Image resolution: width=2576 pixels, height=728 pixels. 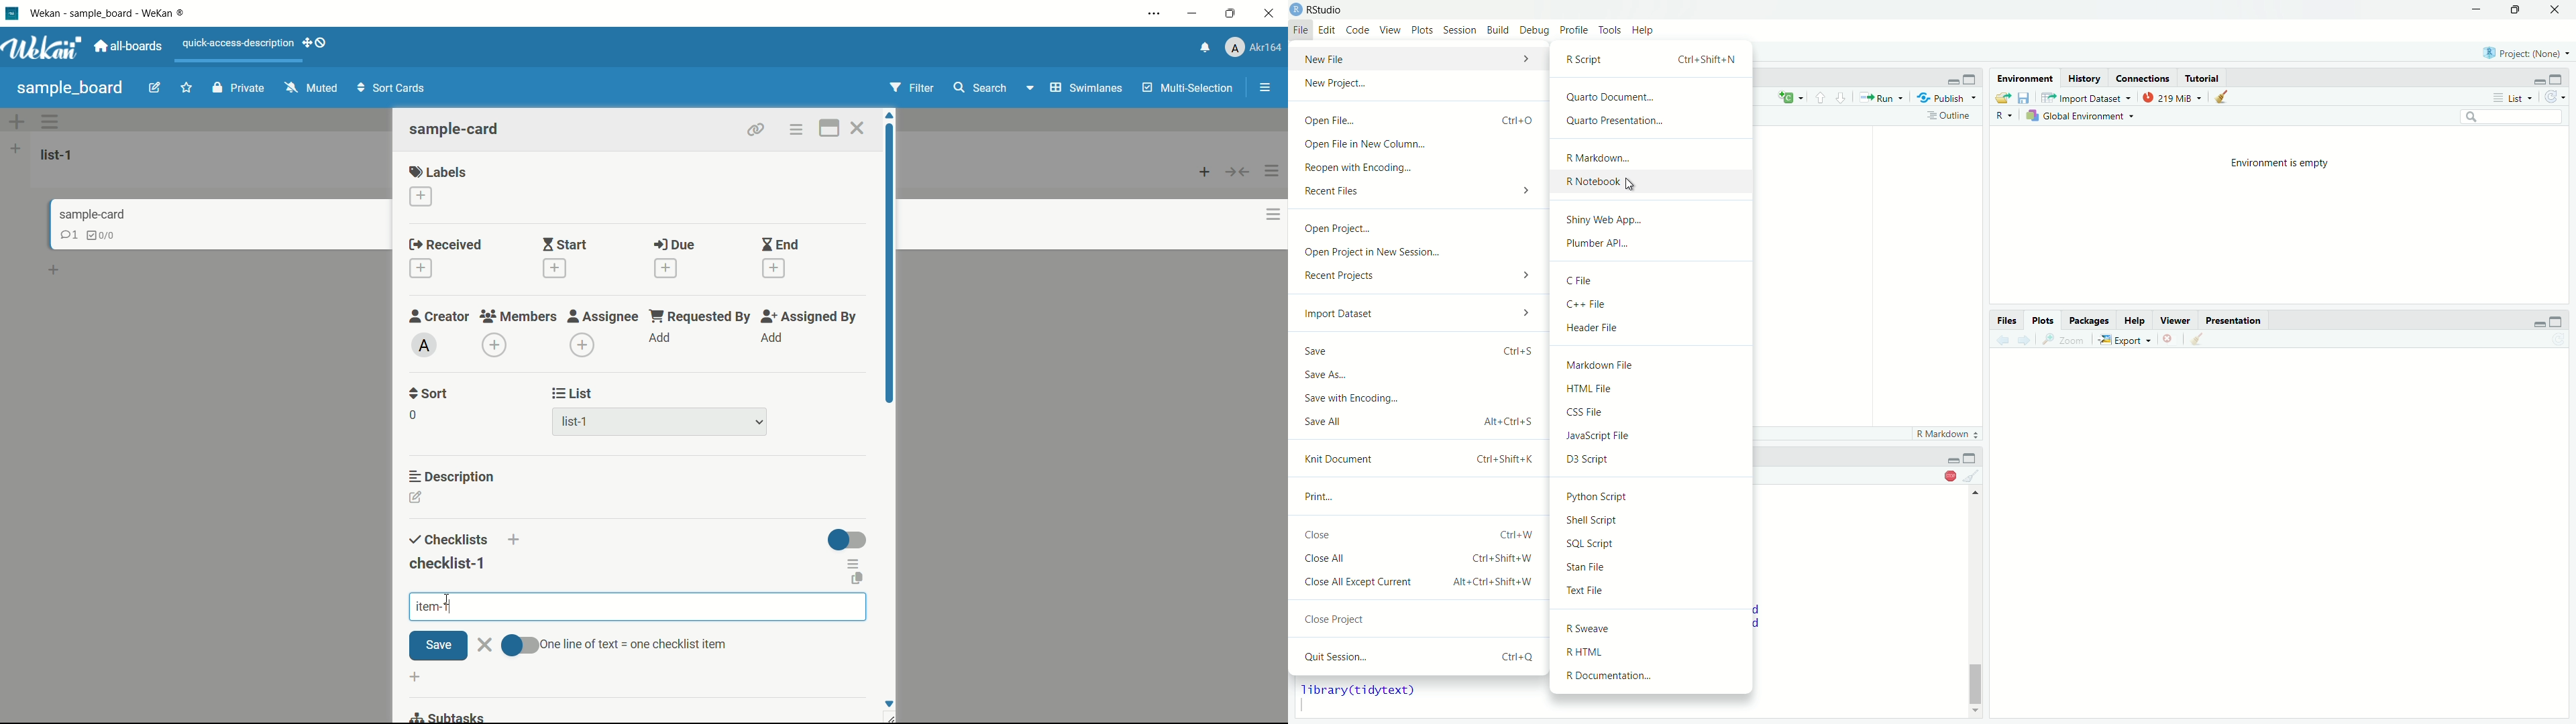 I want to click on sample-card, so click(x=96, y=213).